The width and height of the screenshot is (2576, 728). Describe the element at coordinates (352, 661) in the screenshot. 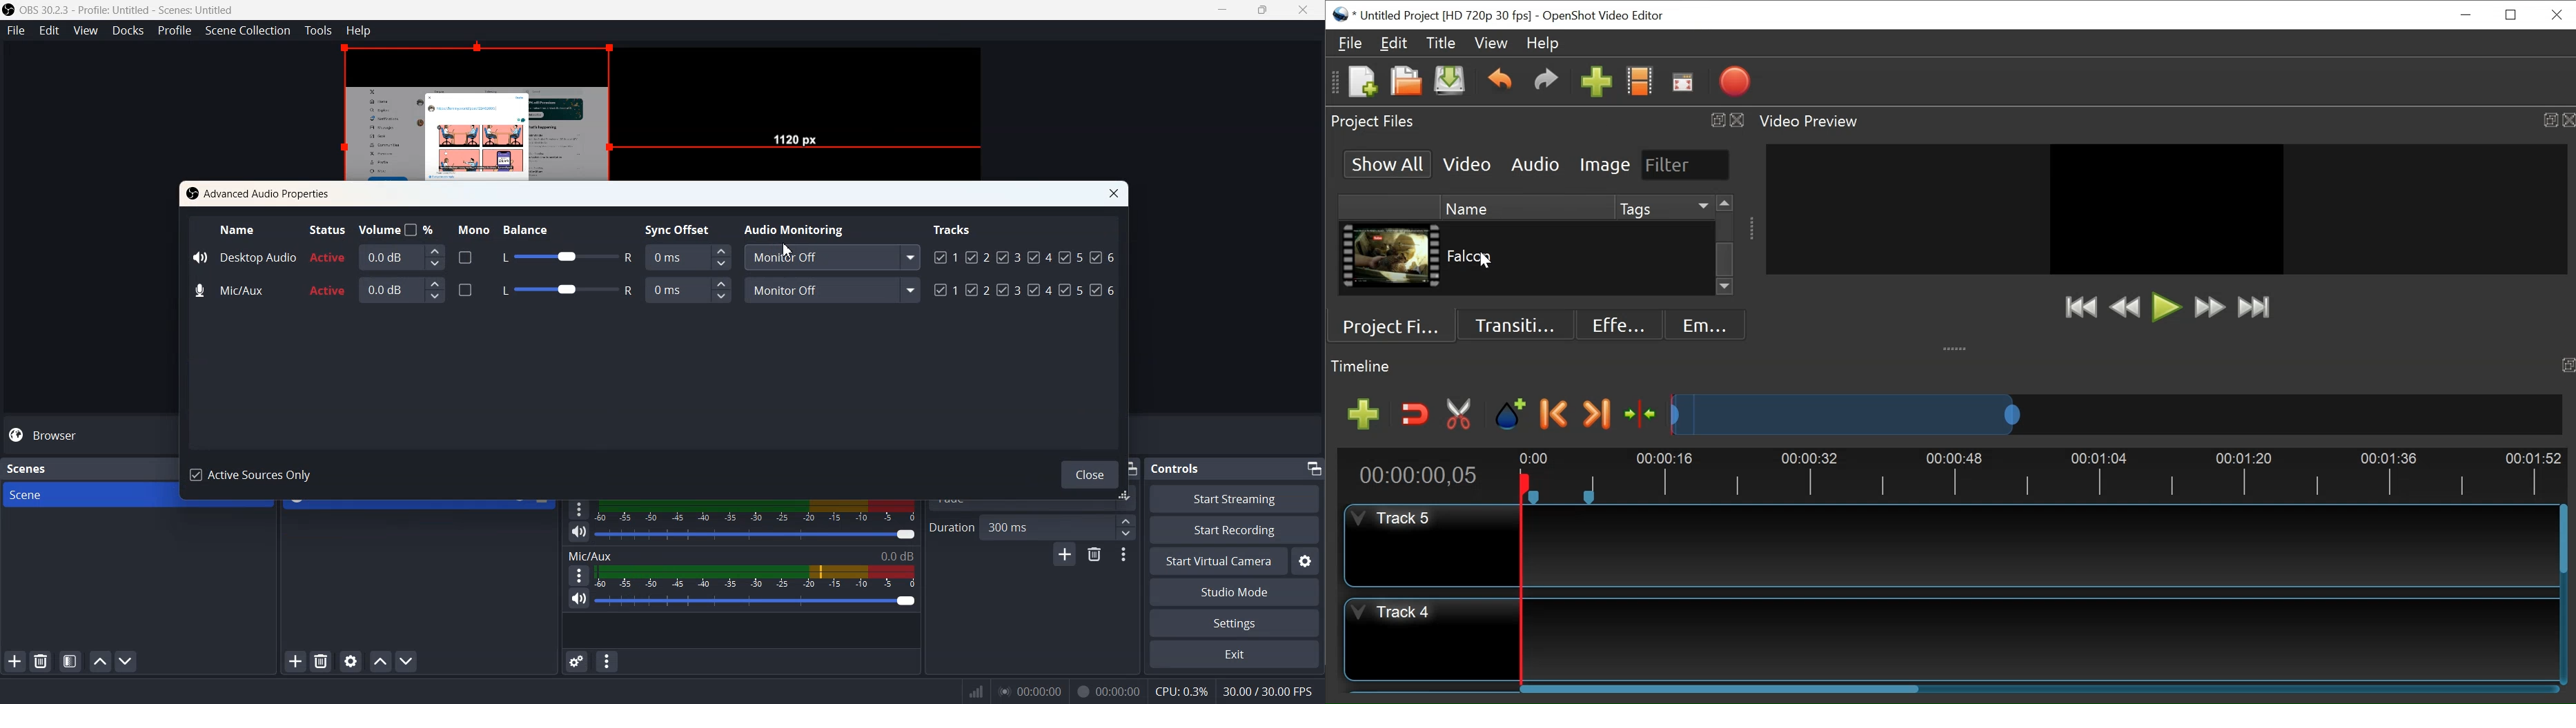

I see `Open source properties` at that location.